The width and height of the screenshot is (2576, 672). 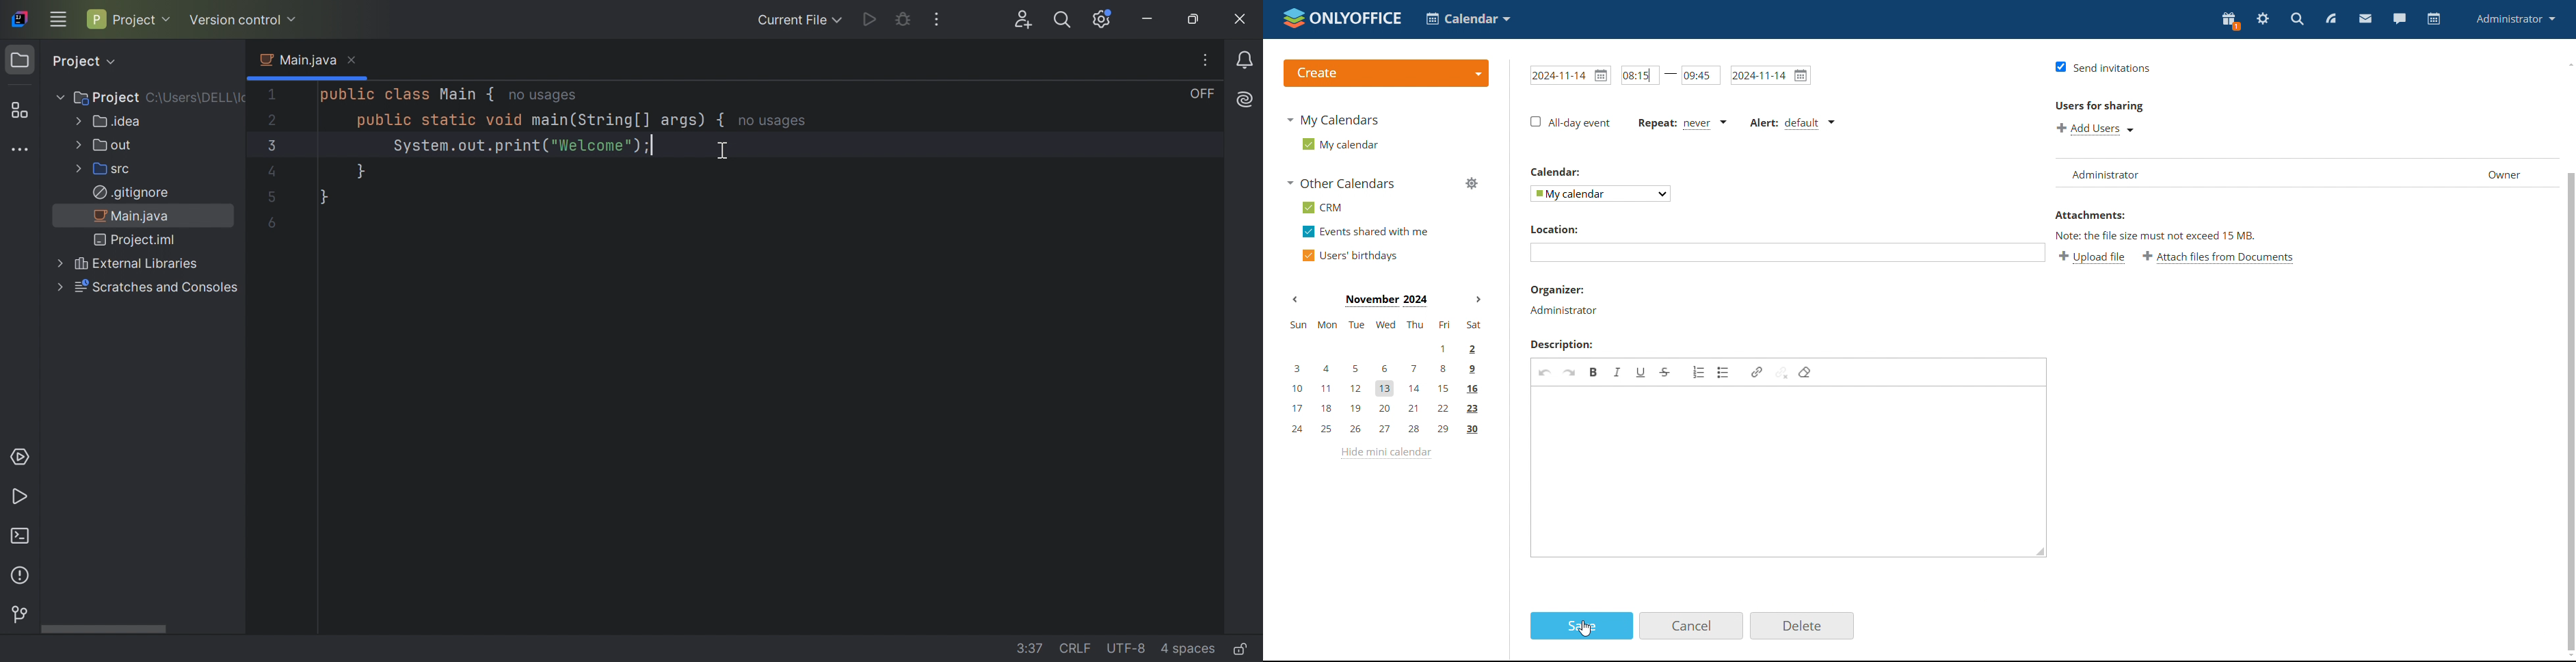 I want to click on Recent files, tab actions and more., so click(x=1207, y=60).